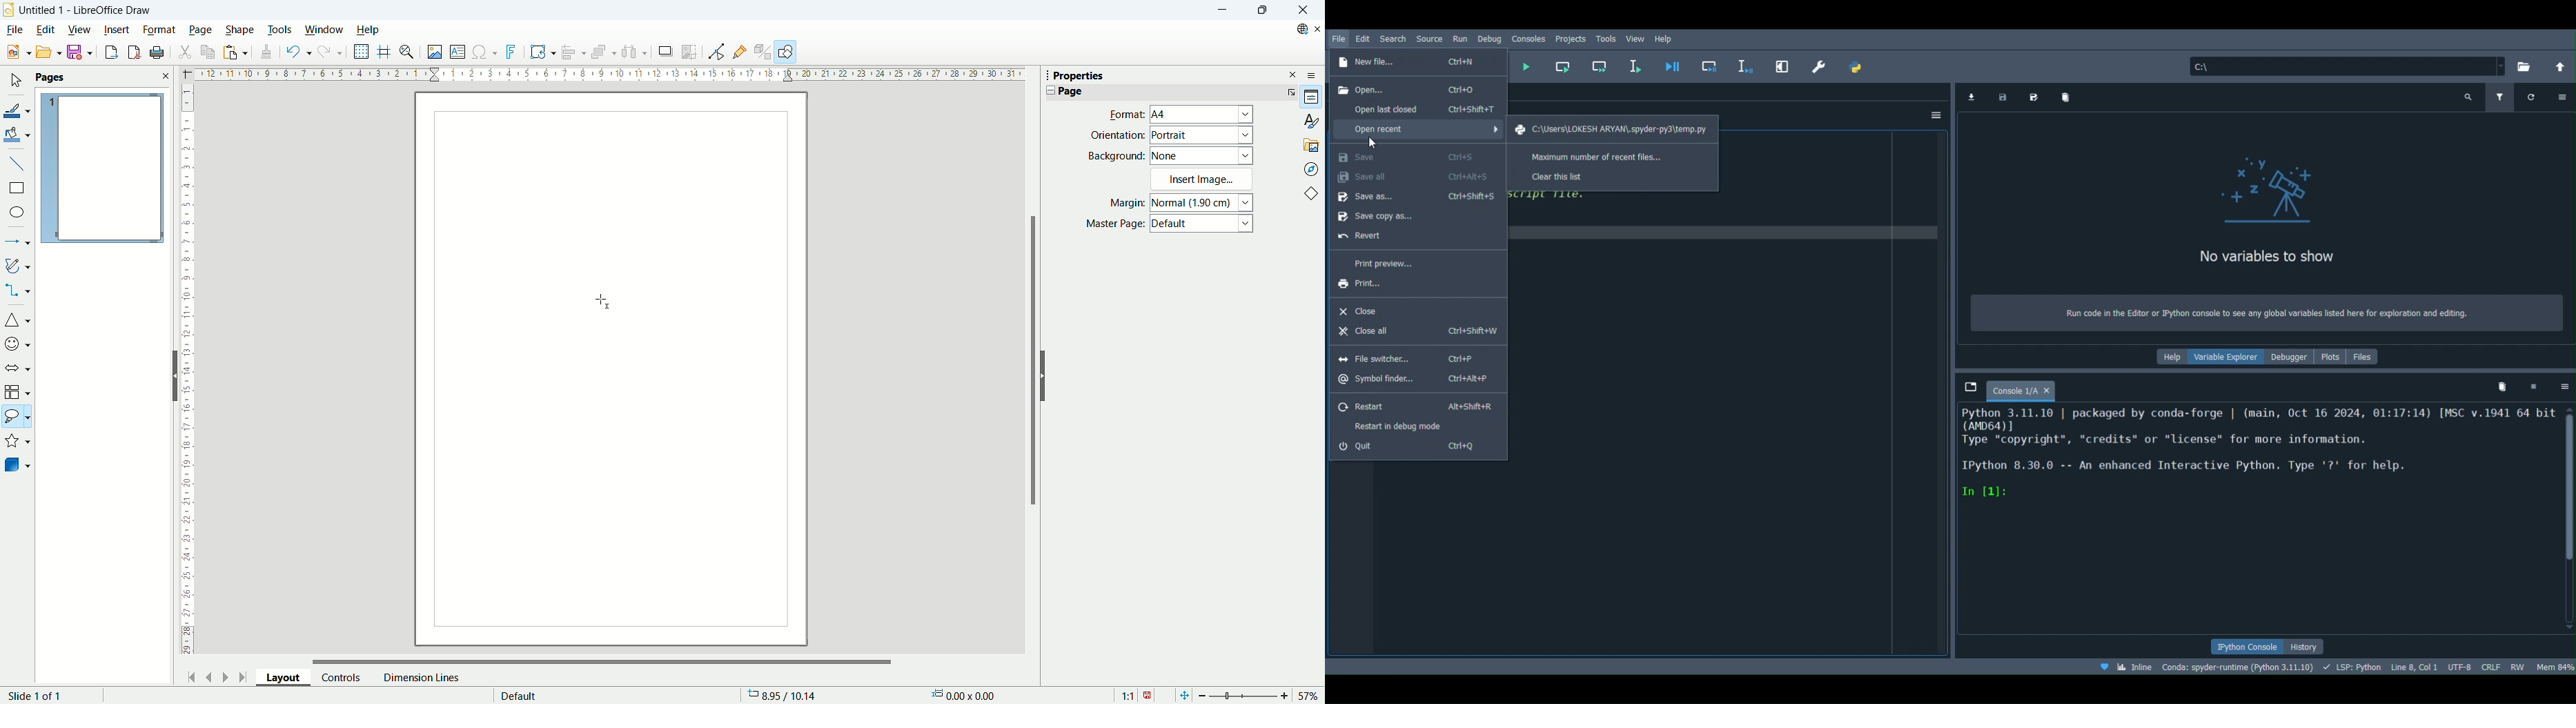 This screenshot has height=728, width=2576. Describe the element at coordinates (1314, 195) in the screenshot. I see `basic shapes` at that location.